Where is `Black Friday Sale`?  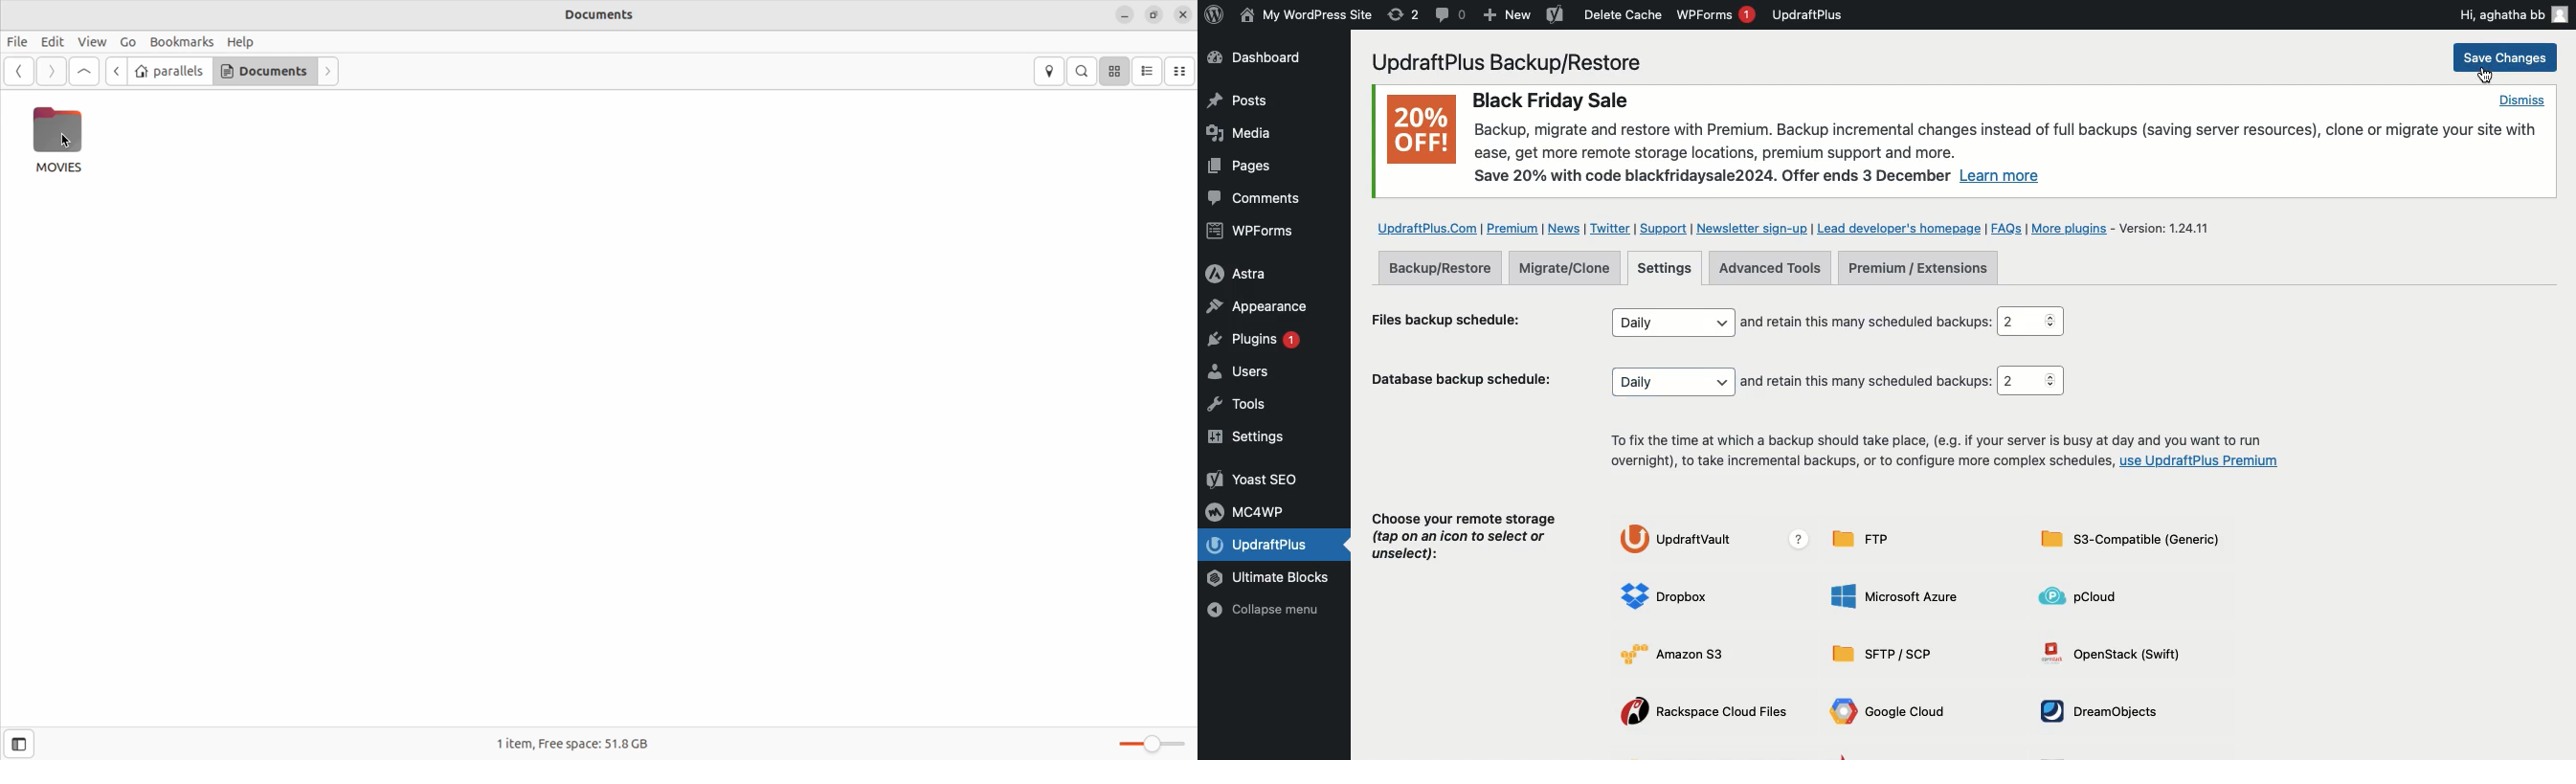 Black Friday Sale is located at coordinates (1549, 98).